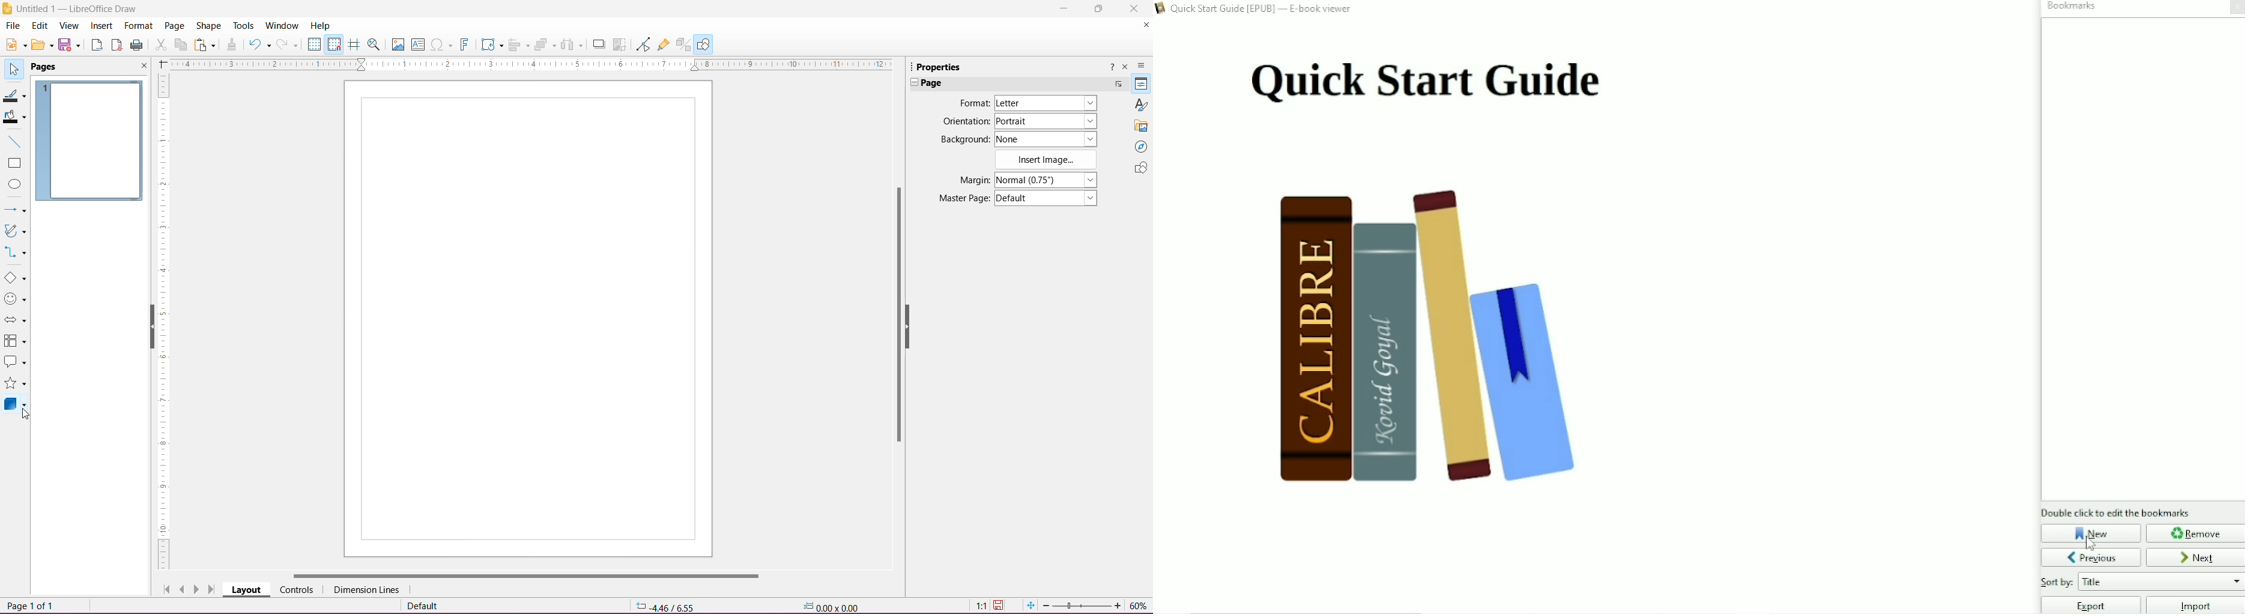 The width and height of the screenshot is (2268, 616). I want to click on Close, so click(1135, 9).